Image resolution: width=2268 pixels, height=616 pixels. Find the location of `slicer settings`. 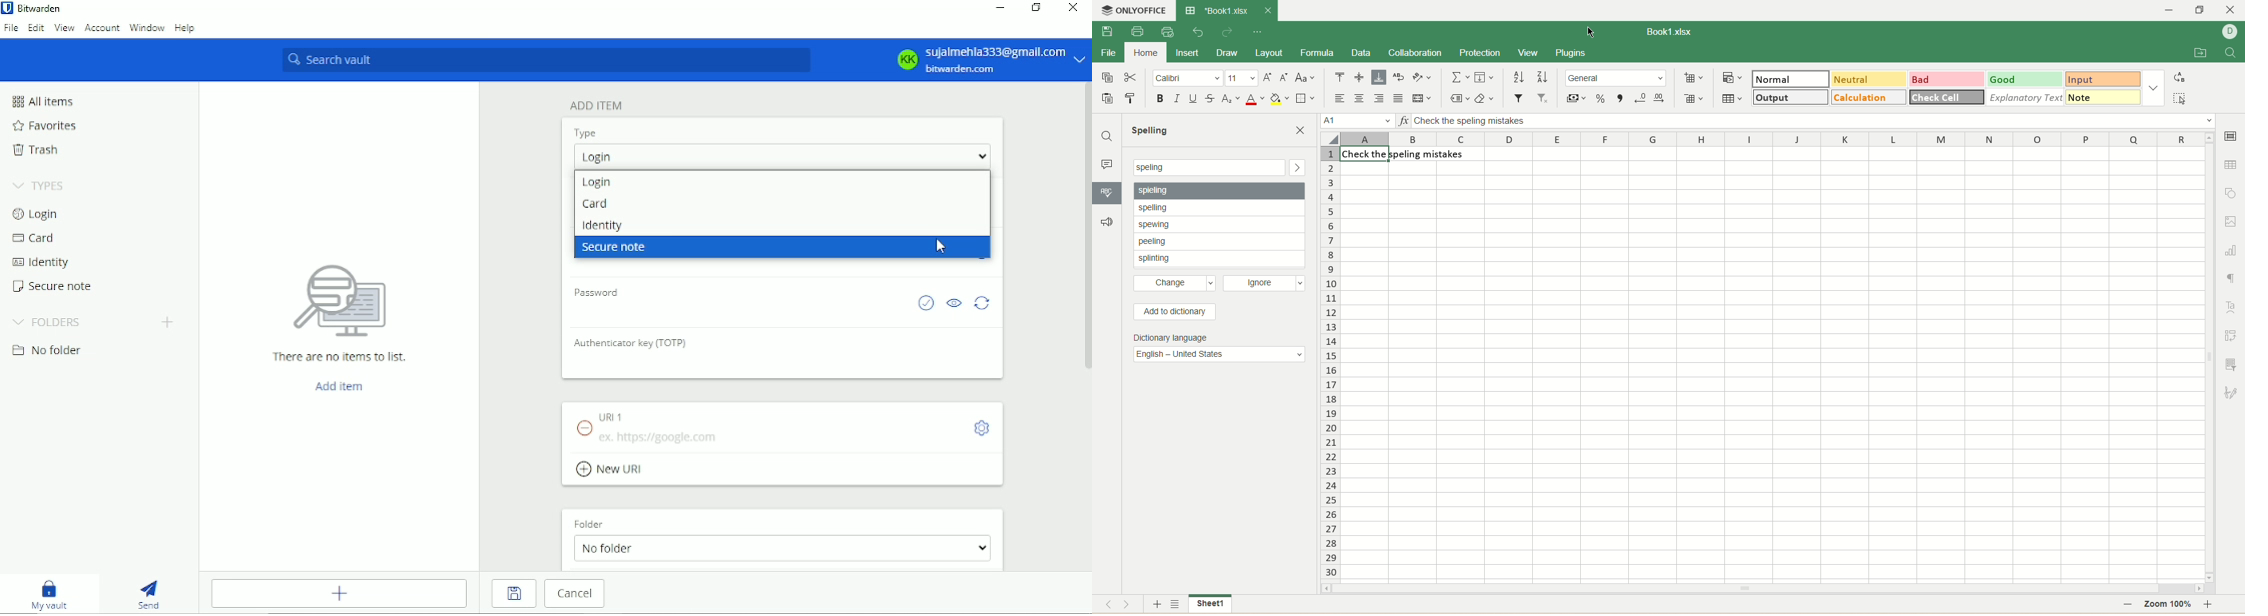

slicer settings is located at coordinates (2232, 363).